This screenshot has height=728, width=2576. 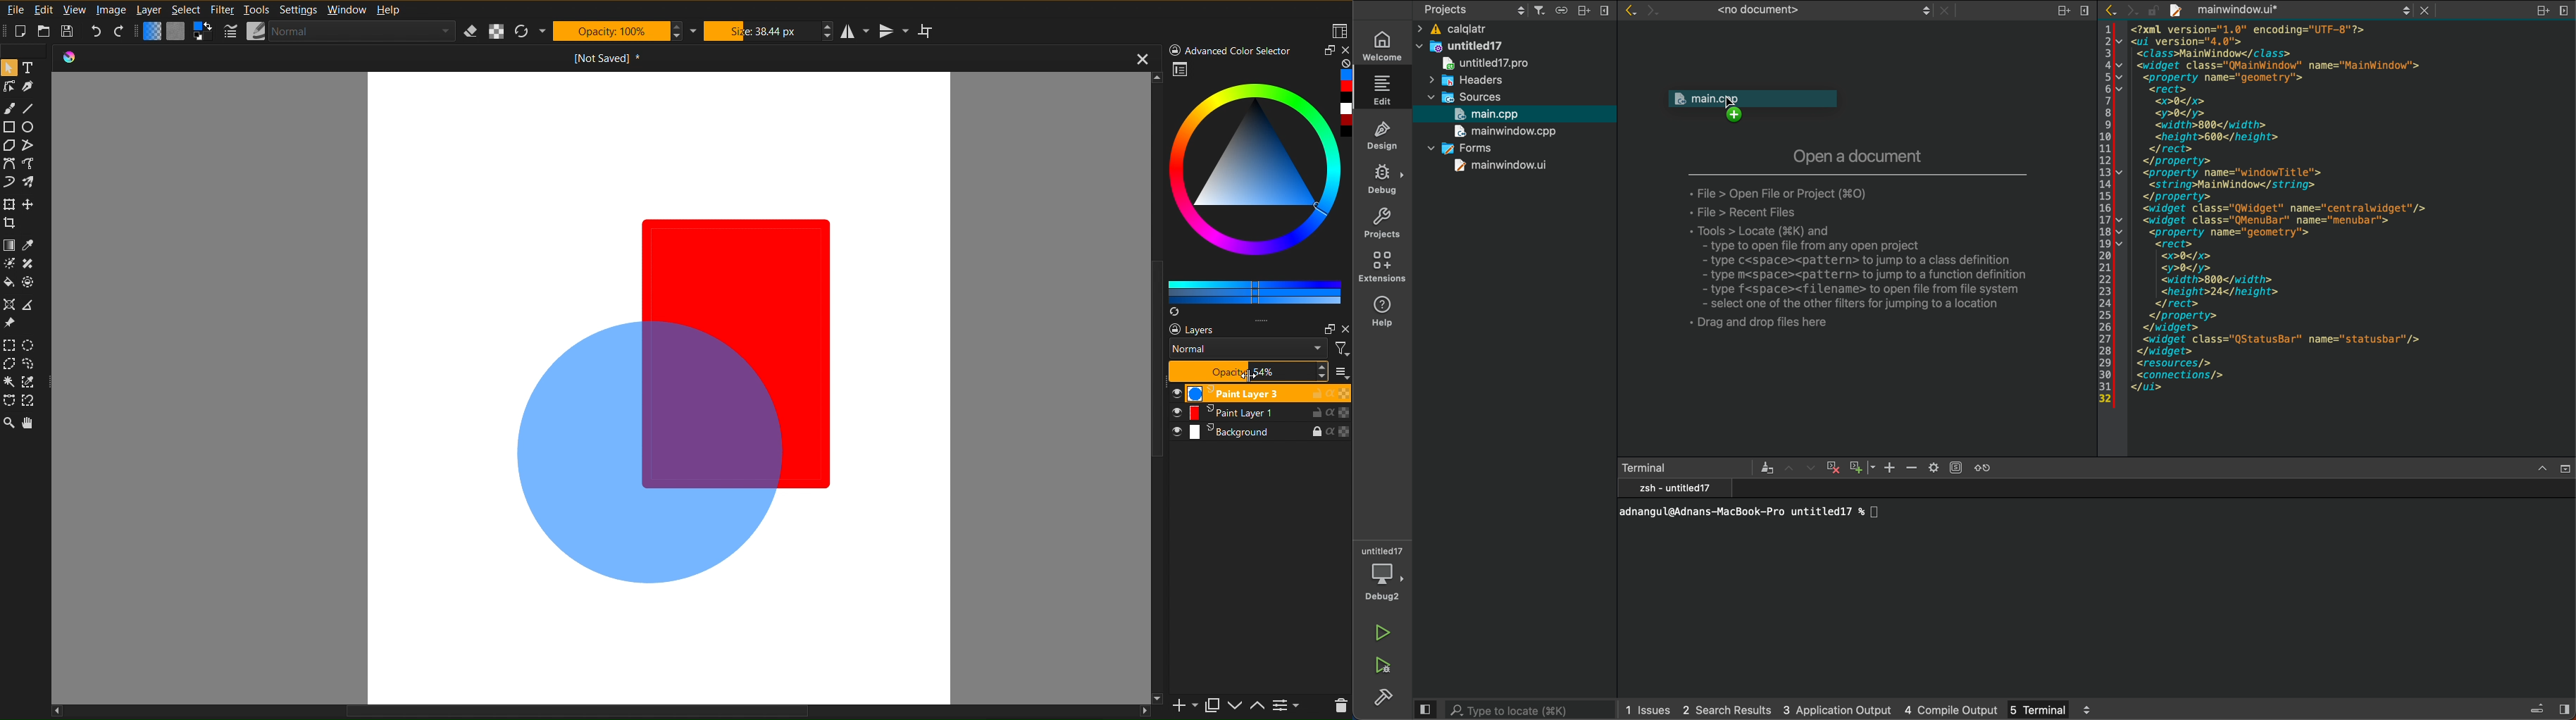 What do you see at coordinates (1491, 30) in the screenshot?
I see `calqlatr` at bounding box center [1491, 30].